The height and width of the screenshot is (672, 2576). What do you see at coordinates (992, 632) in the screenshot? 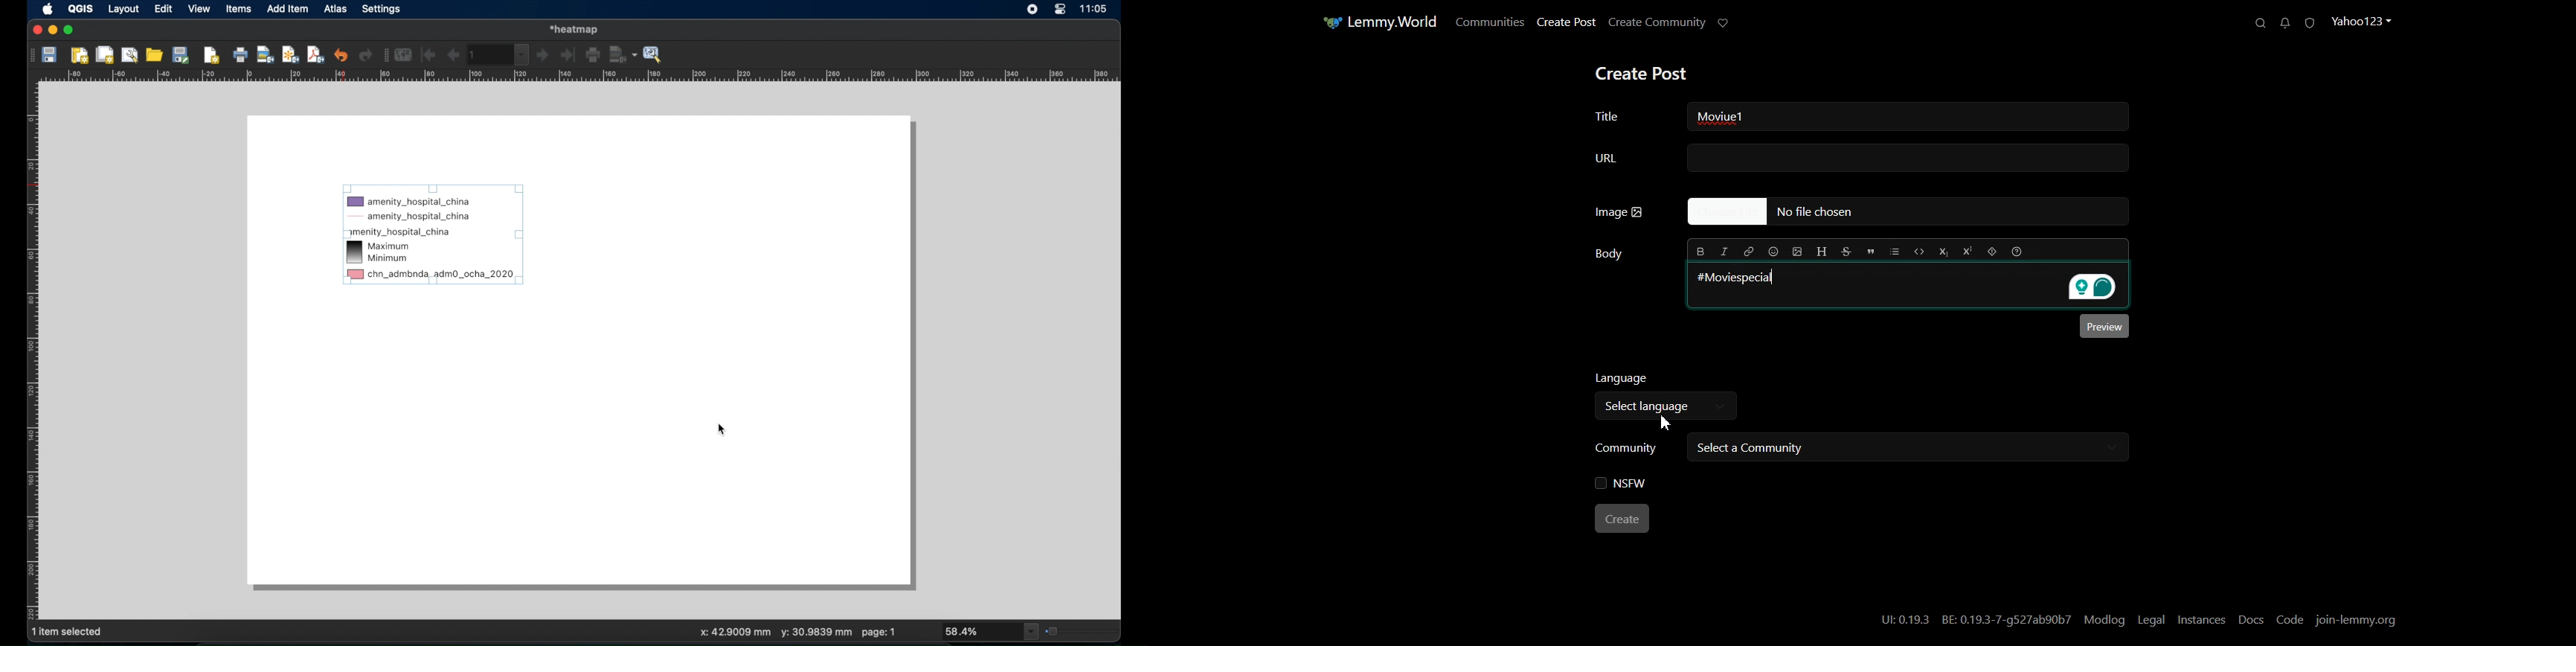
I see `zoom drop down` at bounding box center [992, 632].